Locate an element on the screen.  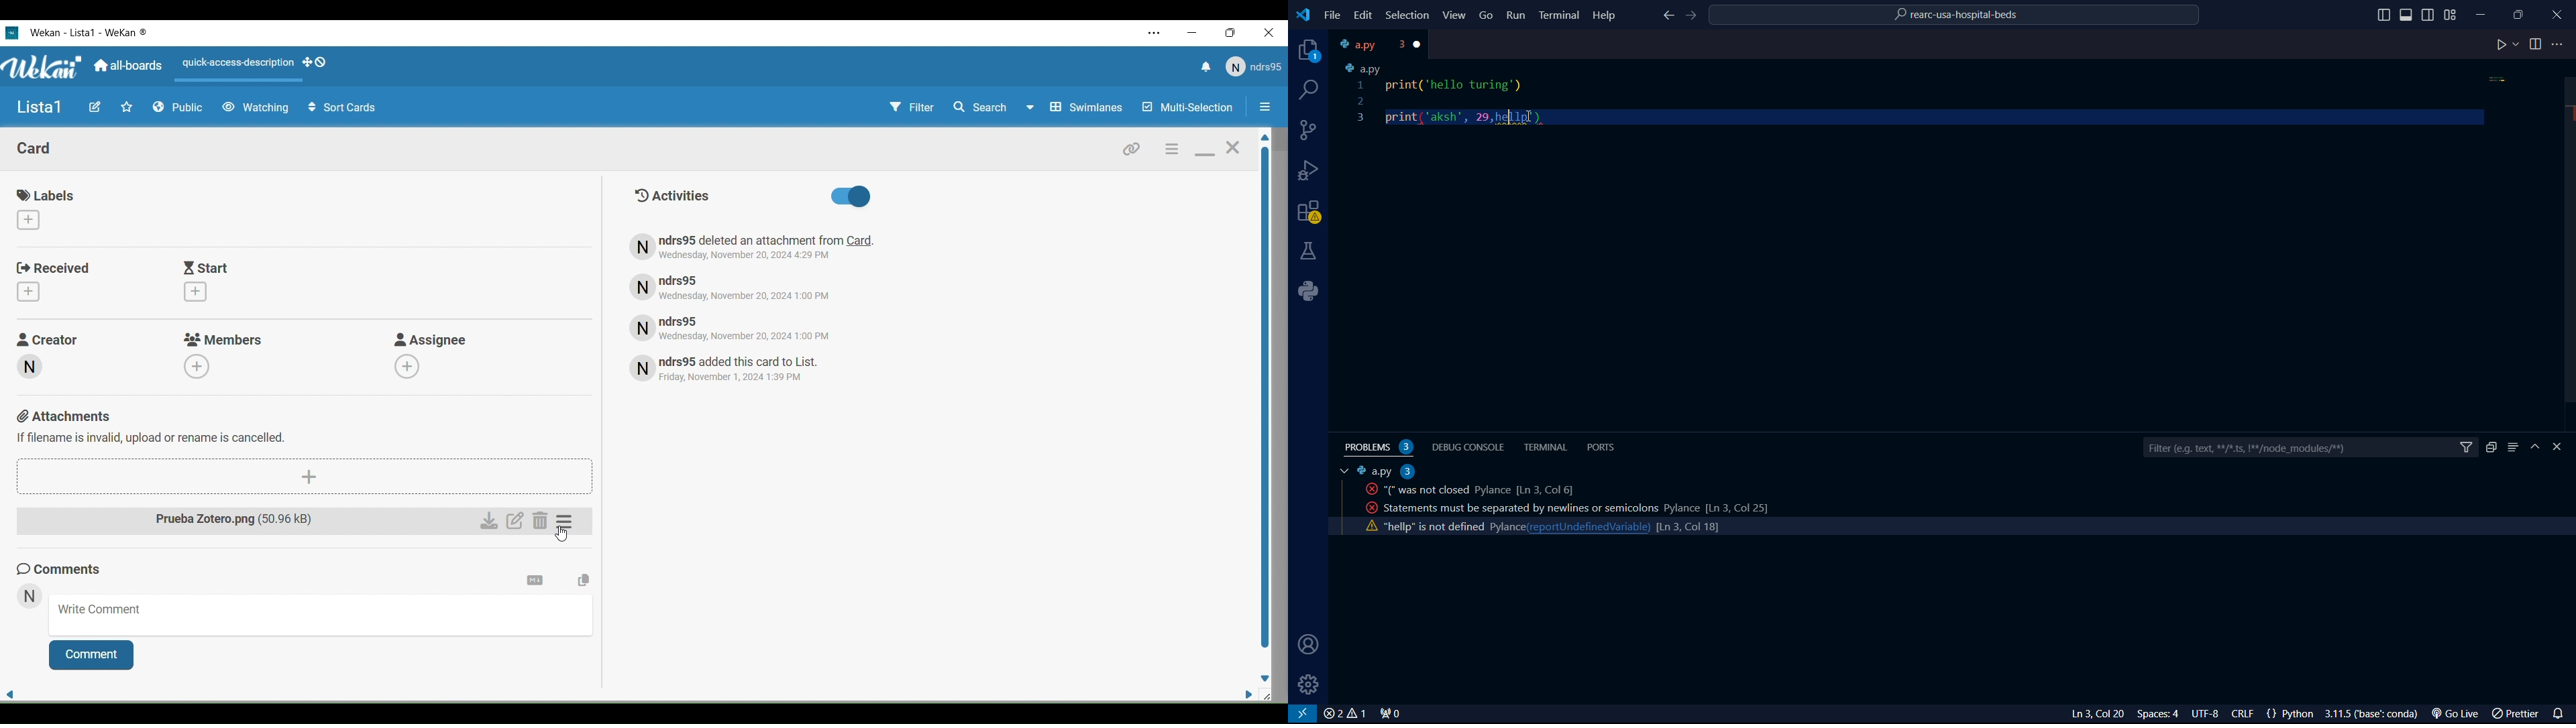
Text is located at coordinates (754, 247).